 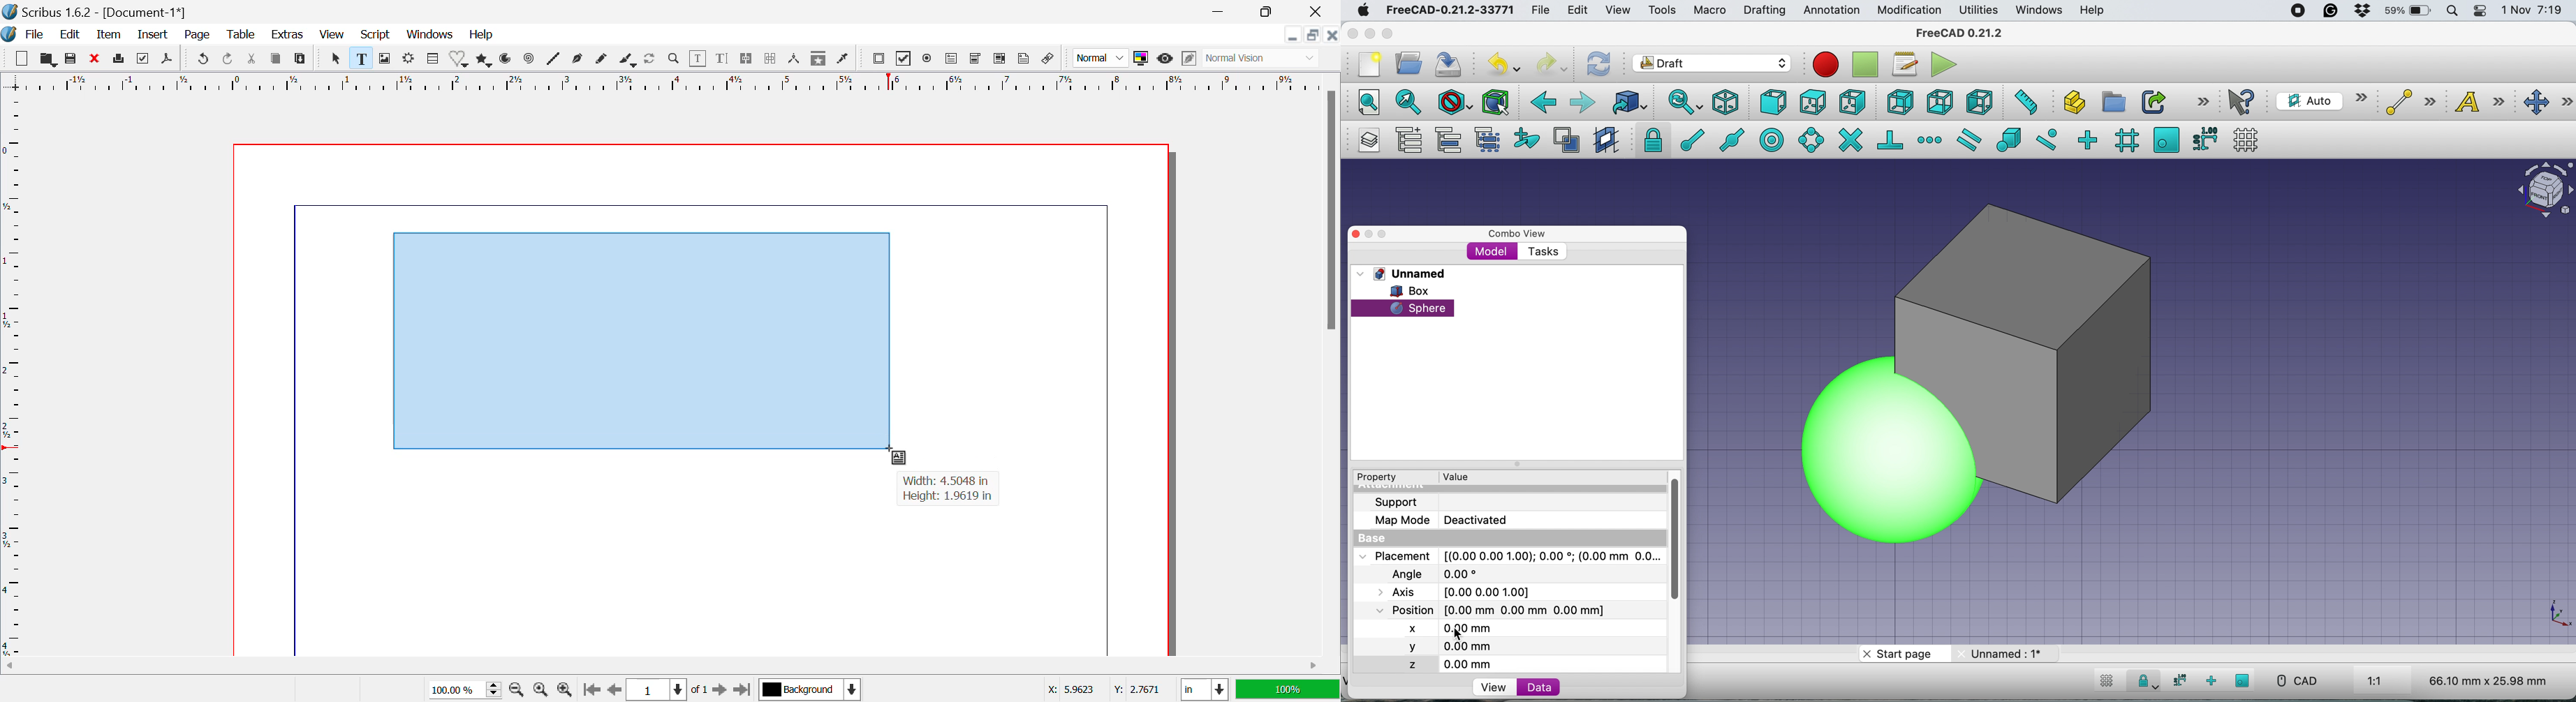 I want to click on Pdf Push button, so click(x=879, y=60).